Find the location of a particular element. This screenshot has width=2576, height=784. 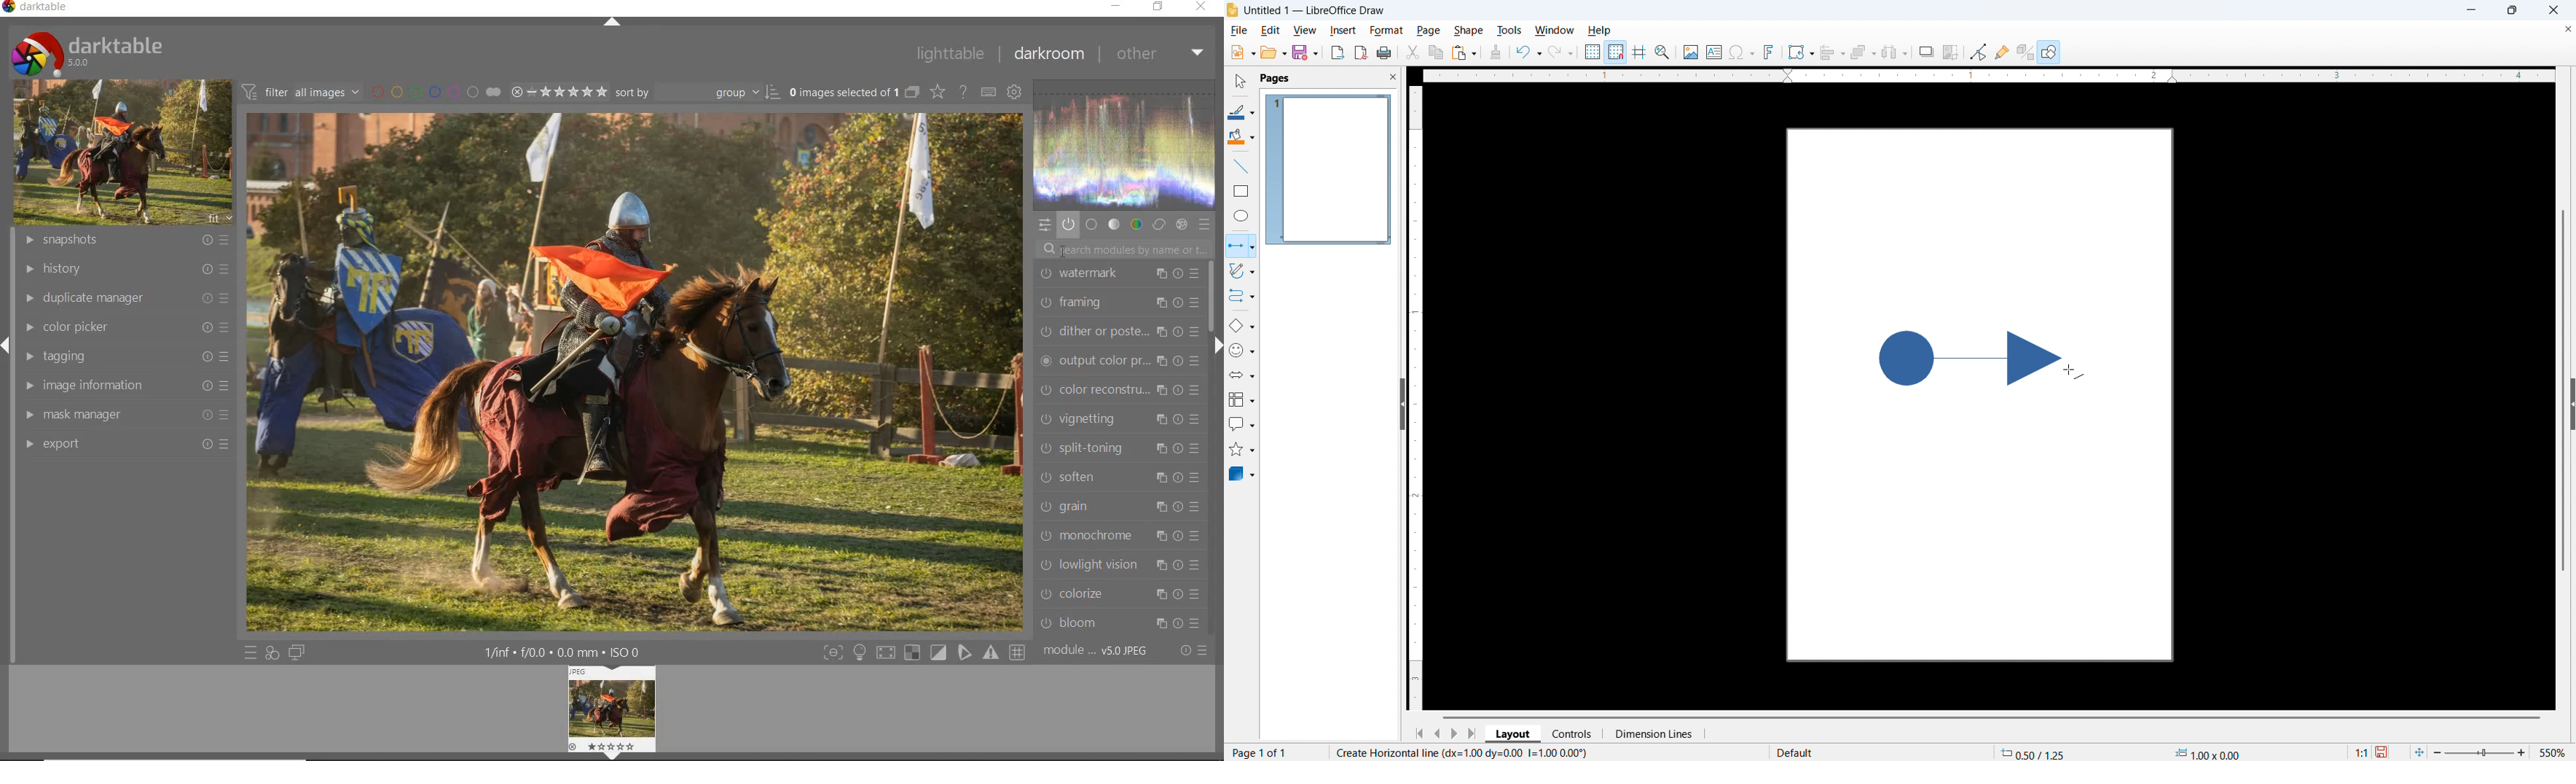

default is located at coordinates (1796, 750).